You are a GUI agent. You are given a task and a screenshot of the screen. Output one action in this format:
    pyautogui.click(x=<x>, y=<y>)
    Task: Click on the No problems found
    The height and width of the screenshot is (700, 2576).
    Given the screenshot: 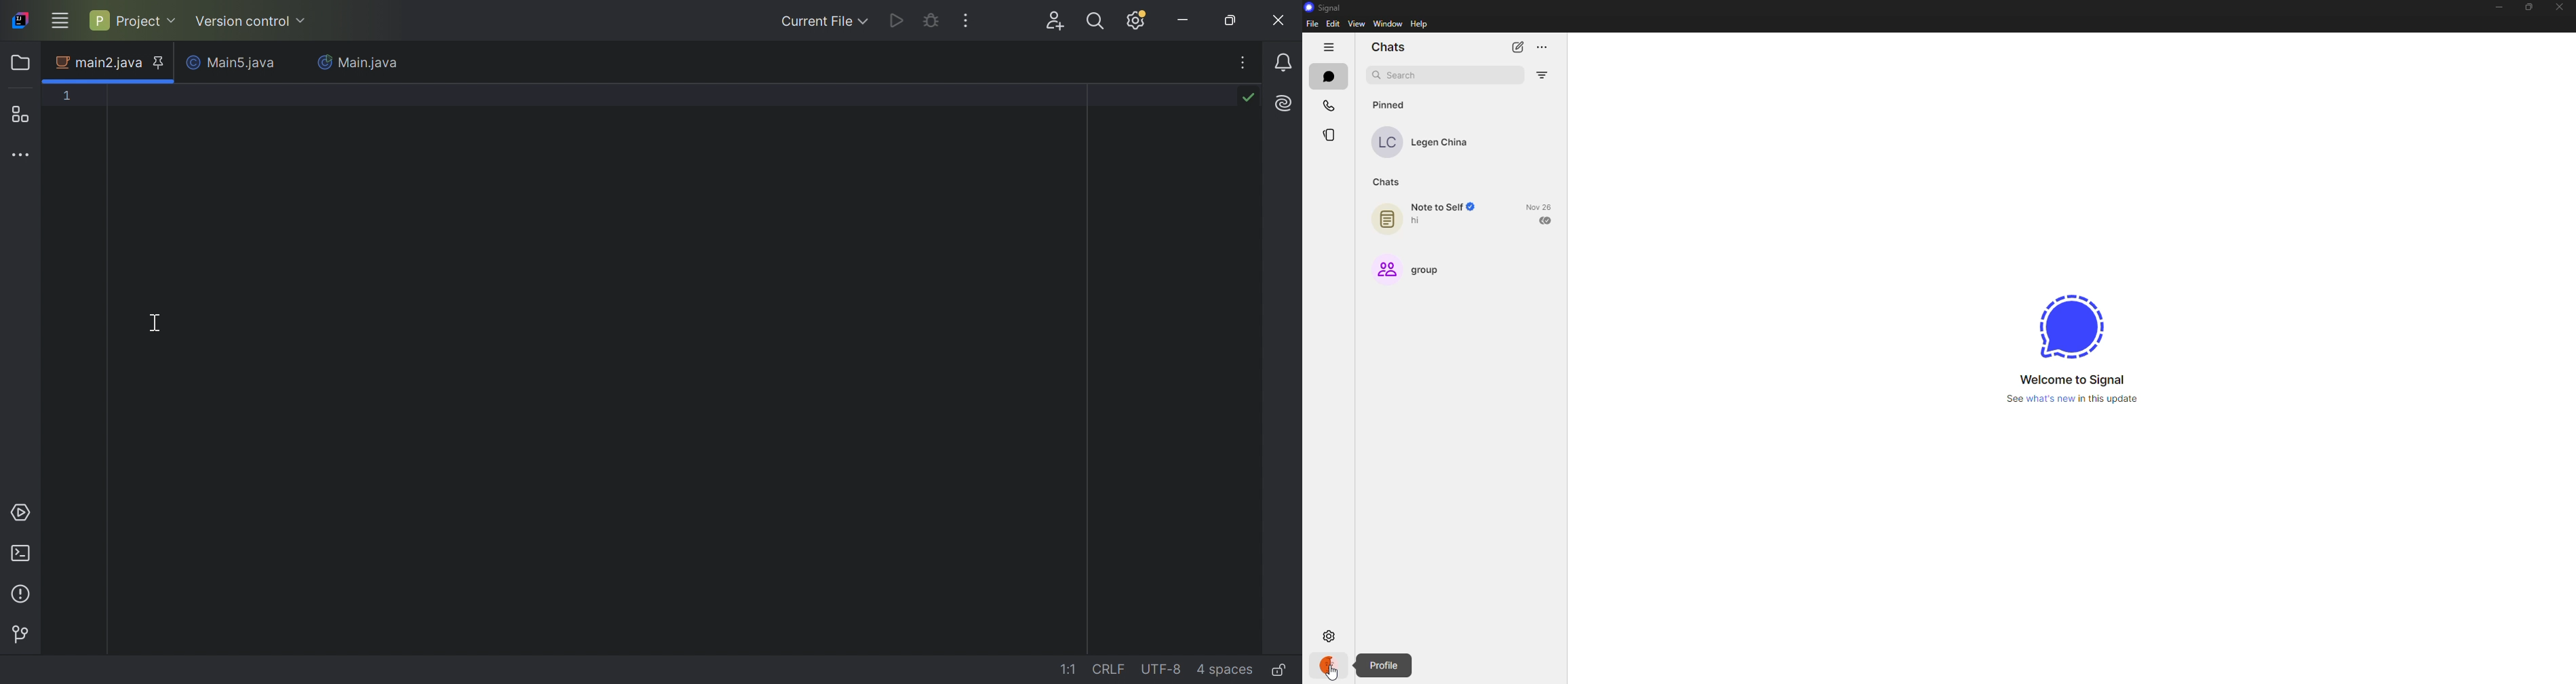 What is the action you would take?
    pyautogui.click(x=1247, y=96)
    